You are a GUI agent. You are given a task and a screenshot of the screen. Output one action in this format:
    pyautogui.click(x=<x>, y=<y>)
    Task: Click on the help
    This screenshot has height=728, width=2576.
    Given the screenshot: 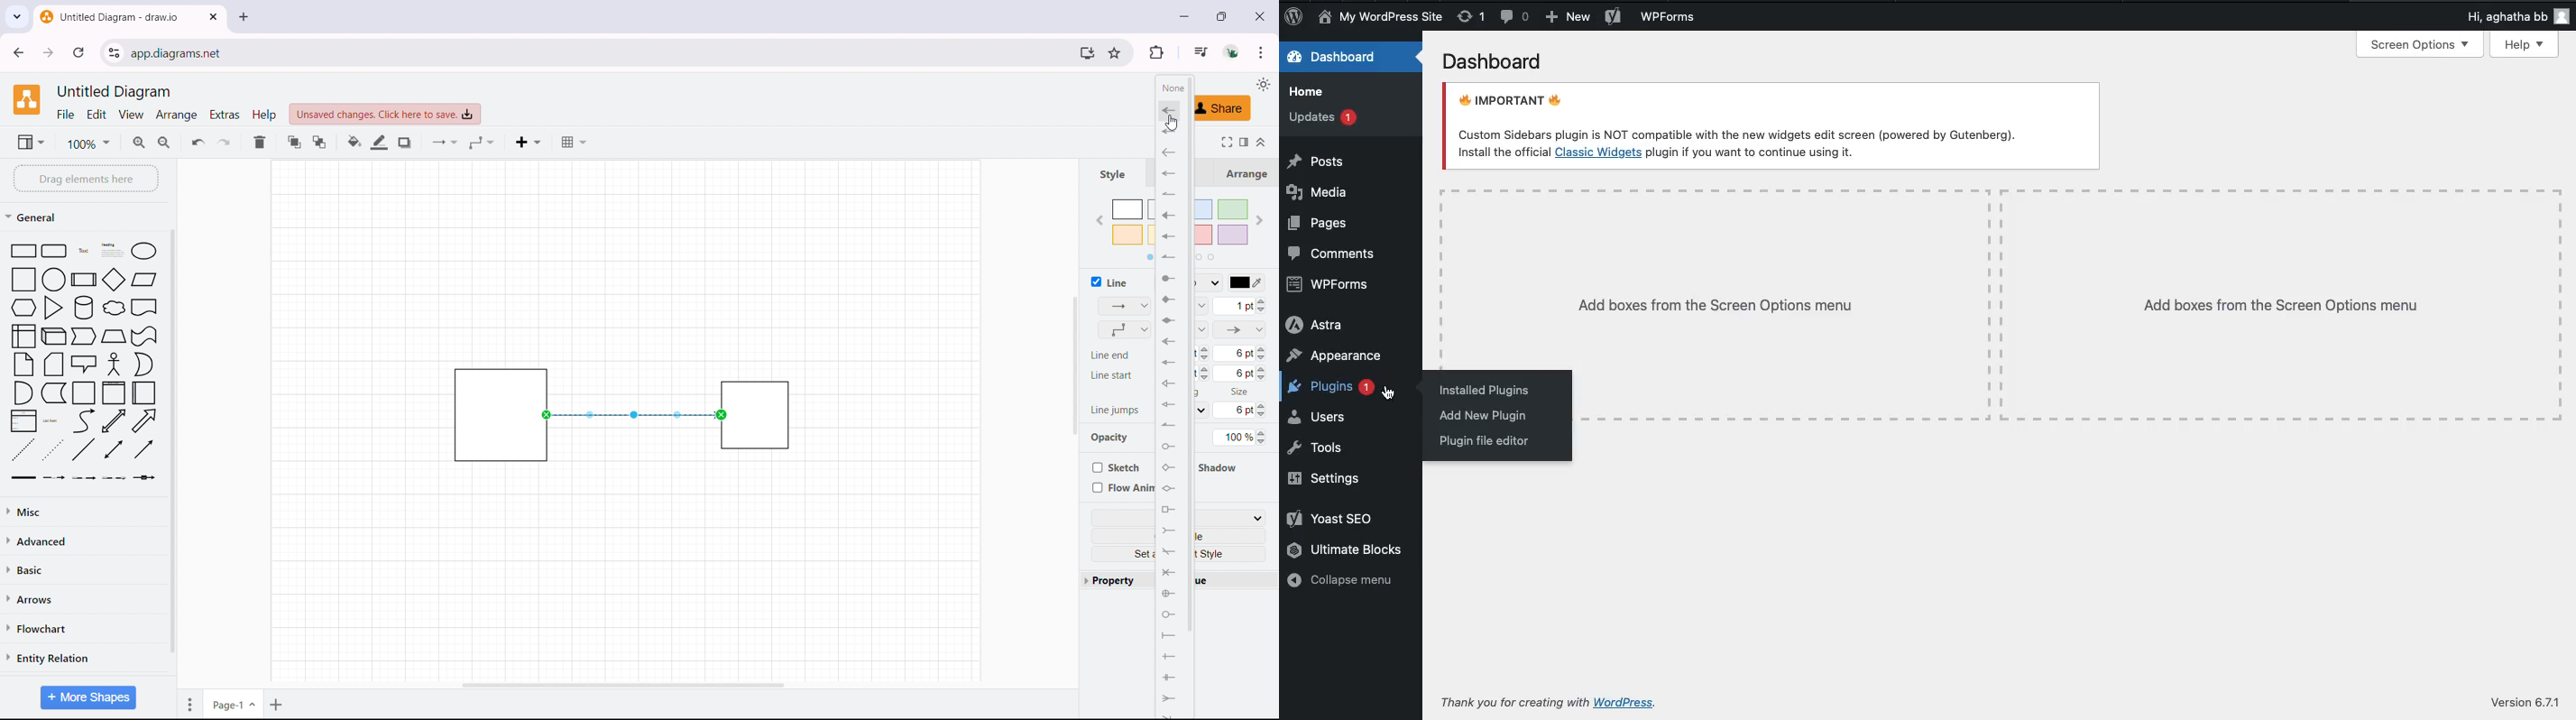 What is the action you would take?
    pyautogui.click(x=264, y=115)
    